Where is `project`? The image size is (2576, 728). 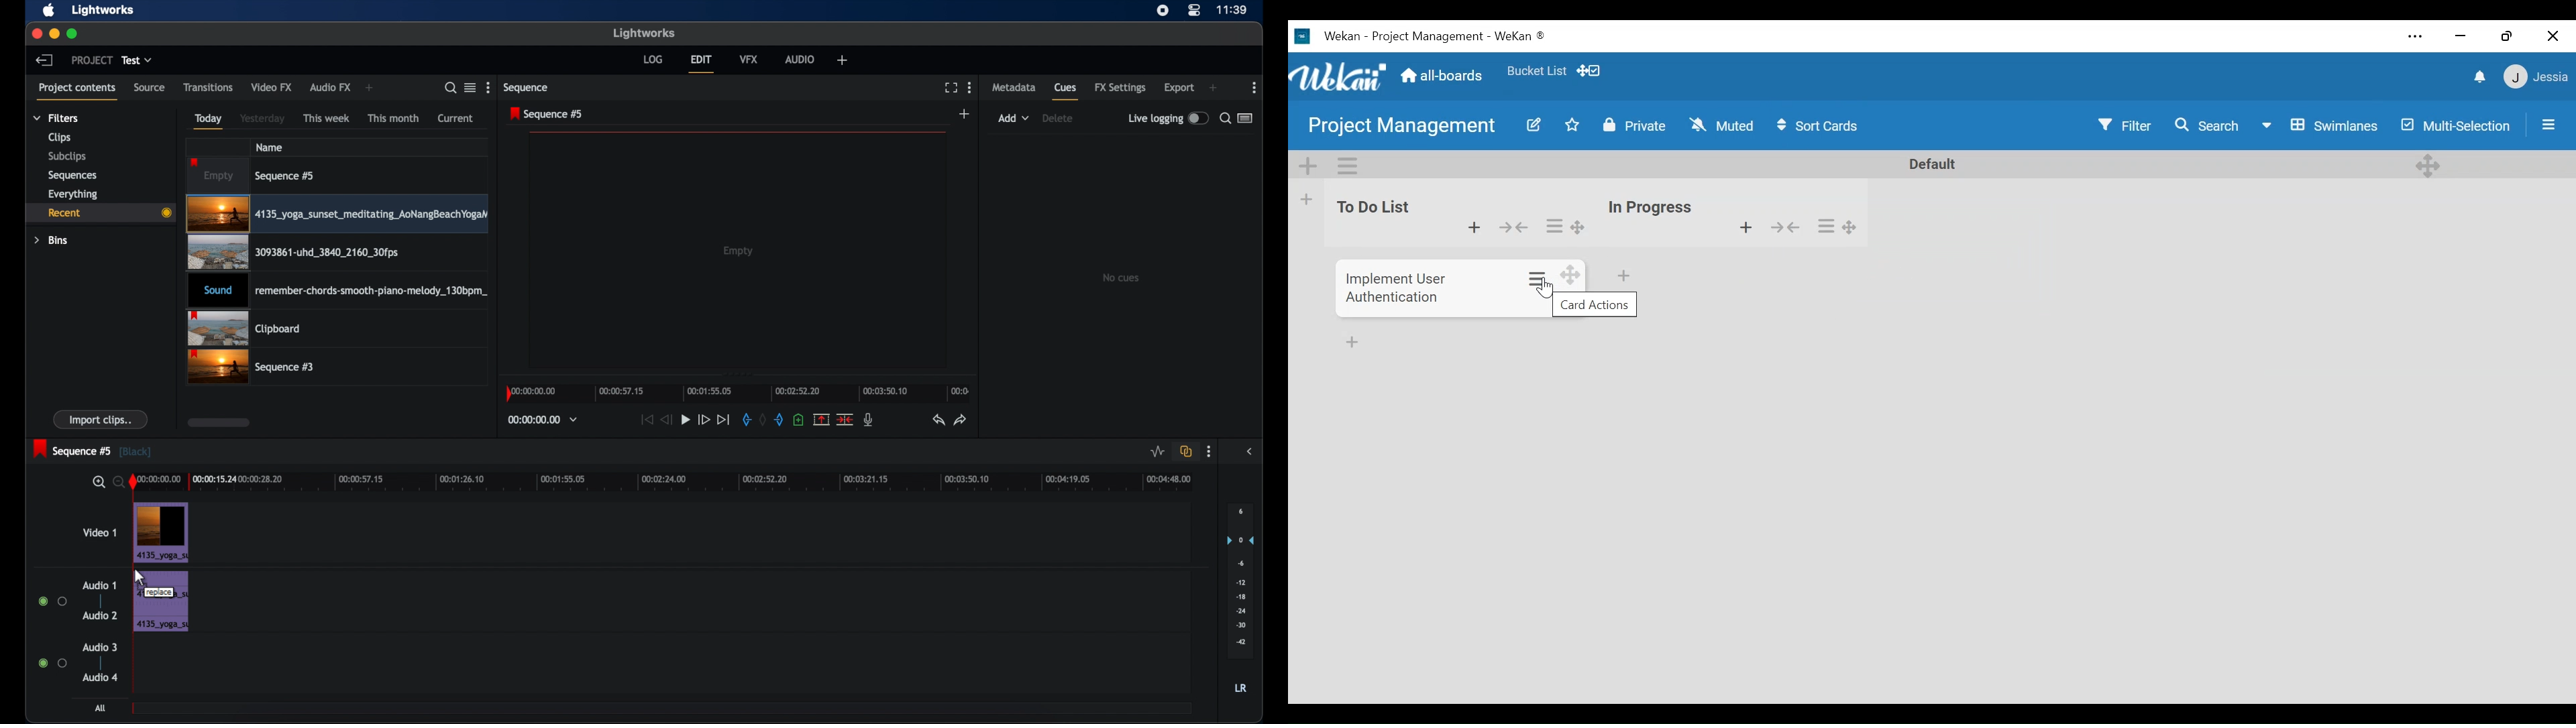
project is located at coordinates (91, 60).